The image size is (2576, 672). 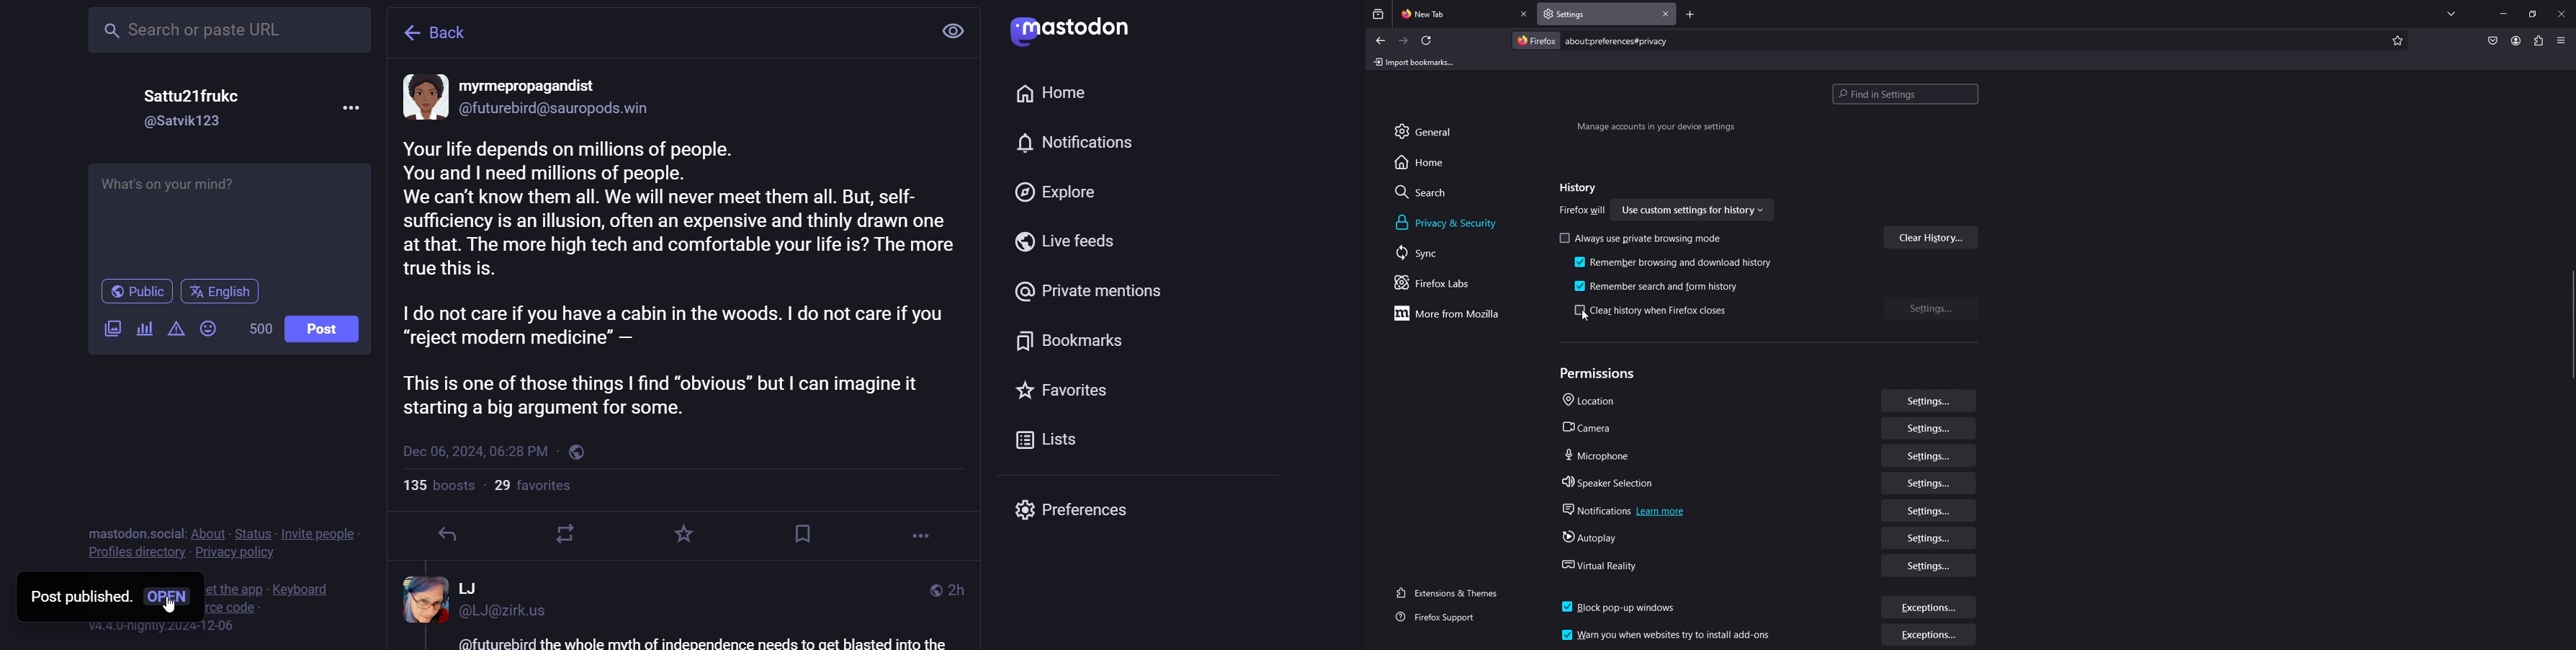 I want to click on id, so click(x=559, y=111).